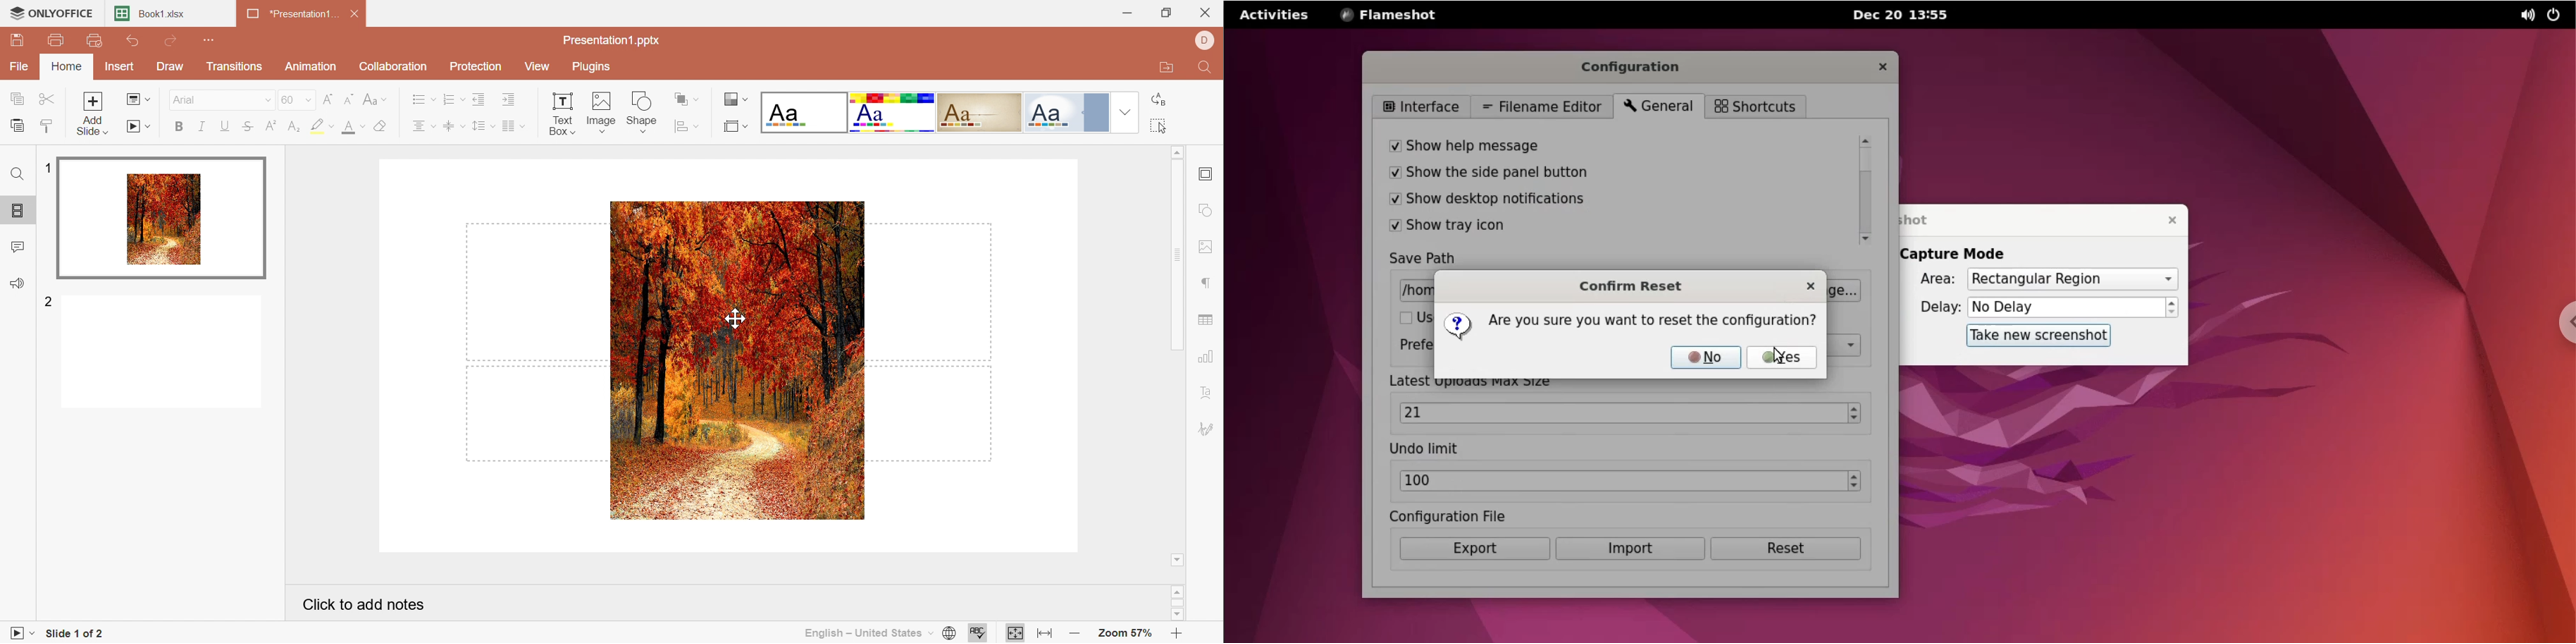 The width and height of the screenshot is (2576, 644). What do you see at coordinates (454, 99) in the screenshot?
I see `Numbering` at bounding box center [454, 99].